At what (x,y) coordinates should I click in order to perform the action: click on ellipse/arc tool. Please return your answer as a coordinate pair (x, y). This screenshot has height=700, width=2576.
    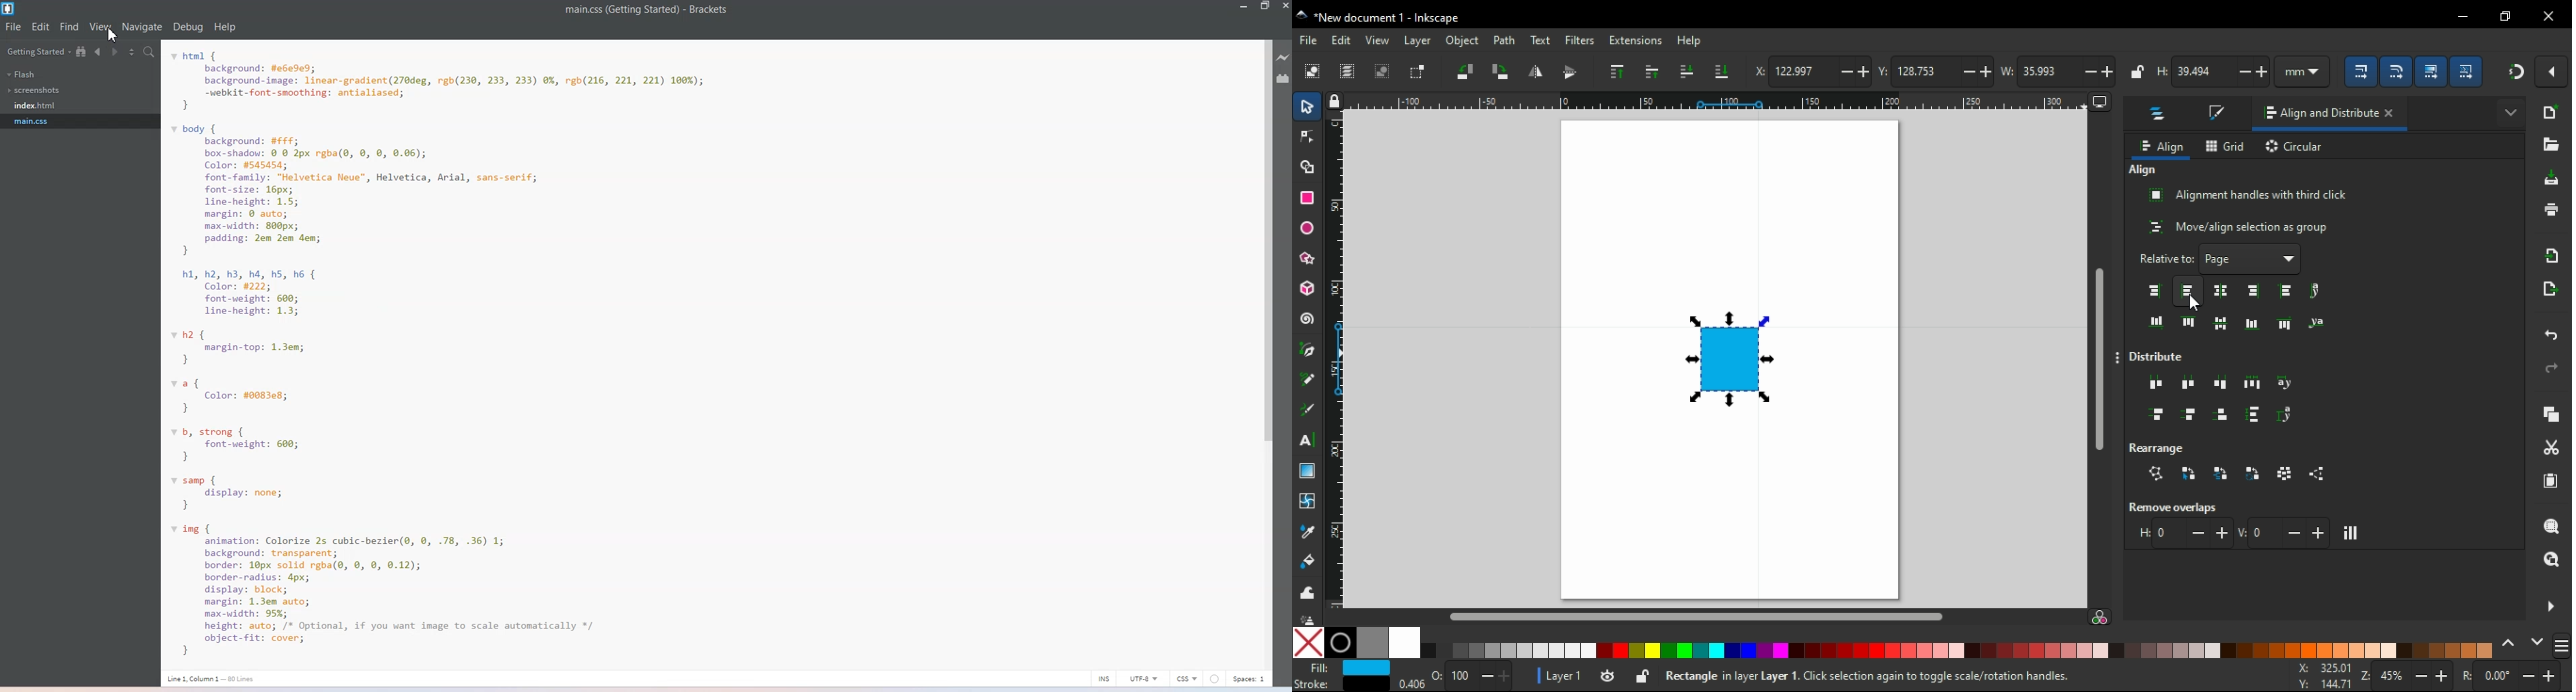
    Looking at the image, I should click on (1308, 229).